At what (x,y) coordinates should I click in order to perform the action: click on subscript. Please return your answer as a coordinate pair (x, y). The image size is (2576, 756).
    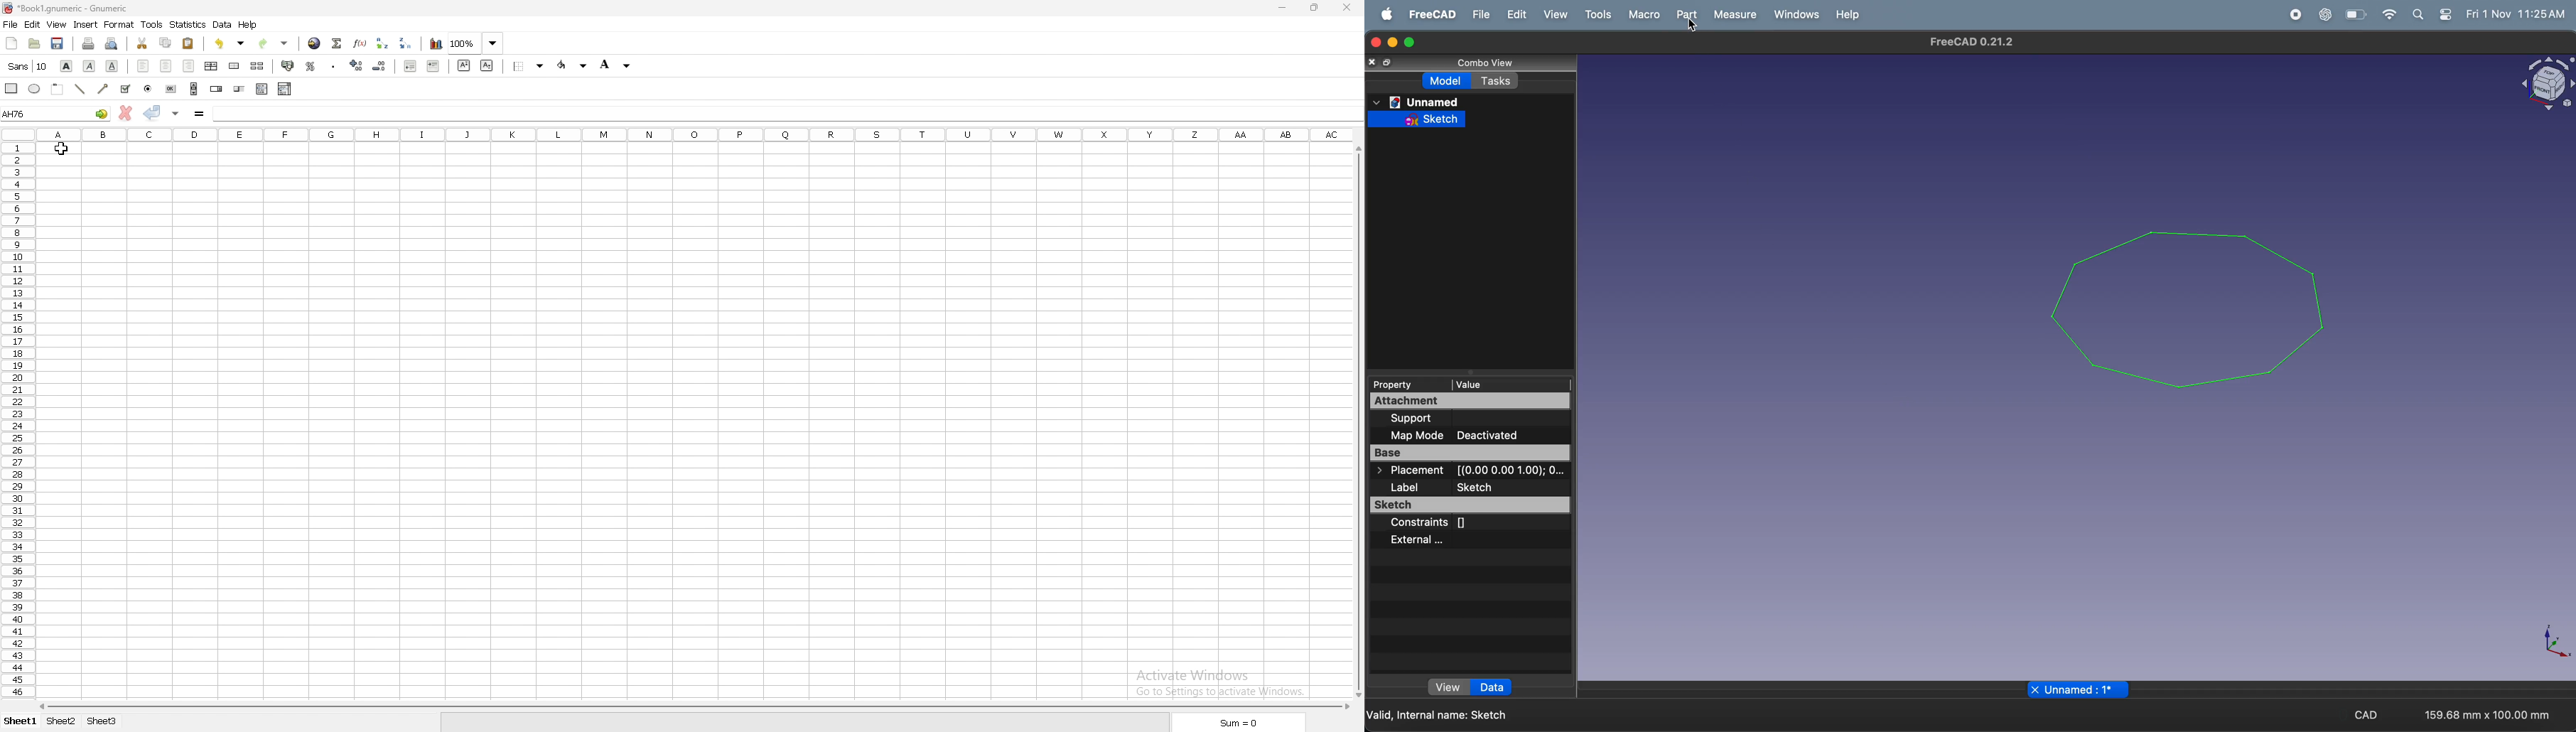
    Looking at the image, I should click on (487, 66).